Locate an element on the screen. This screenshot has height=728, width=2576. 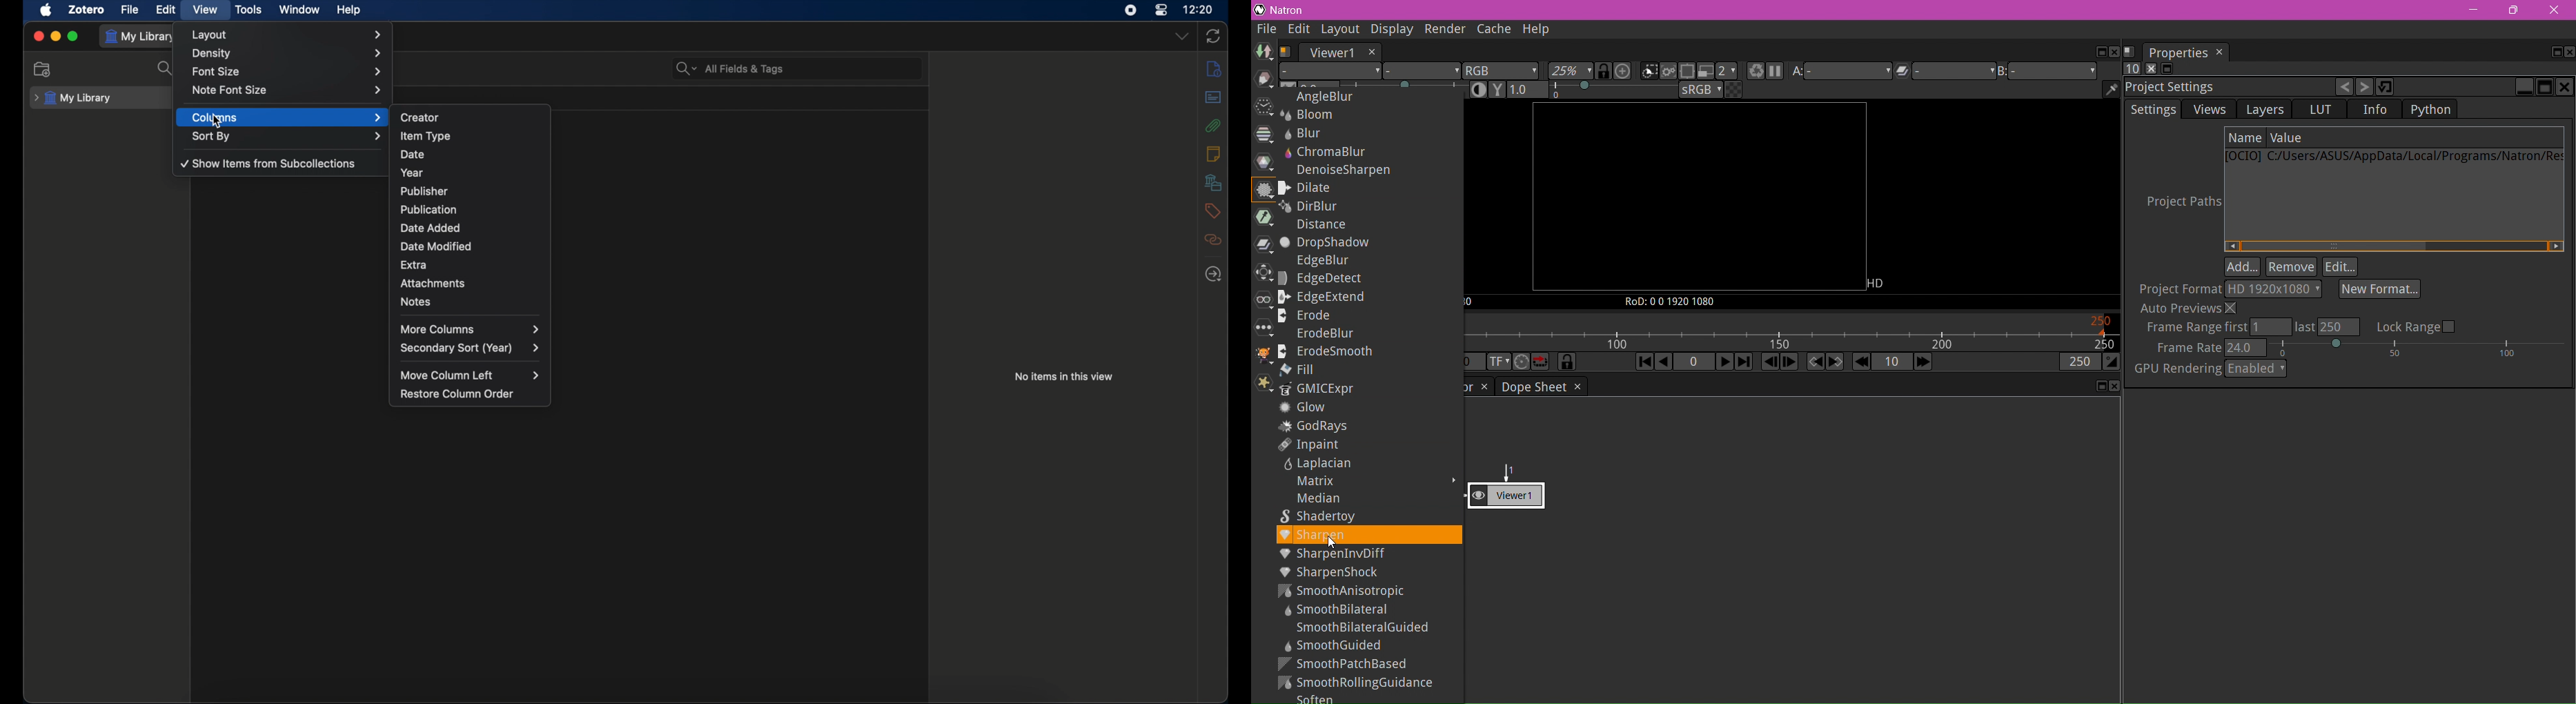
my library is located at coordinates (72, 98).